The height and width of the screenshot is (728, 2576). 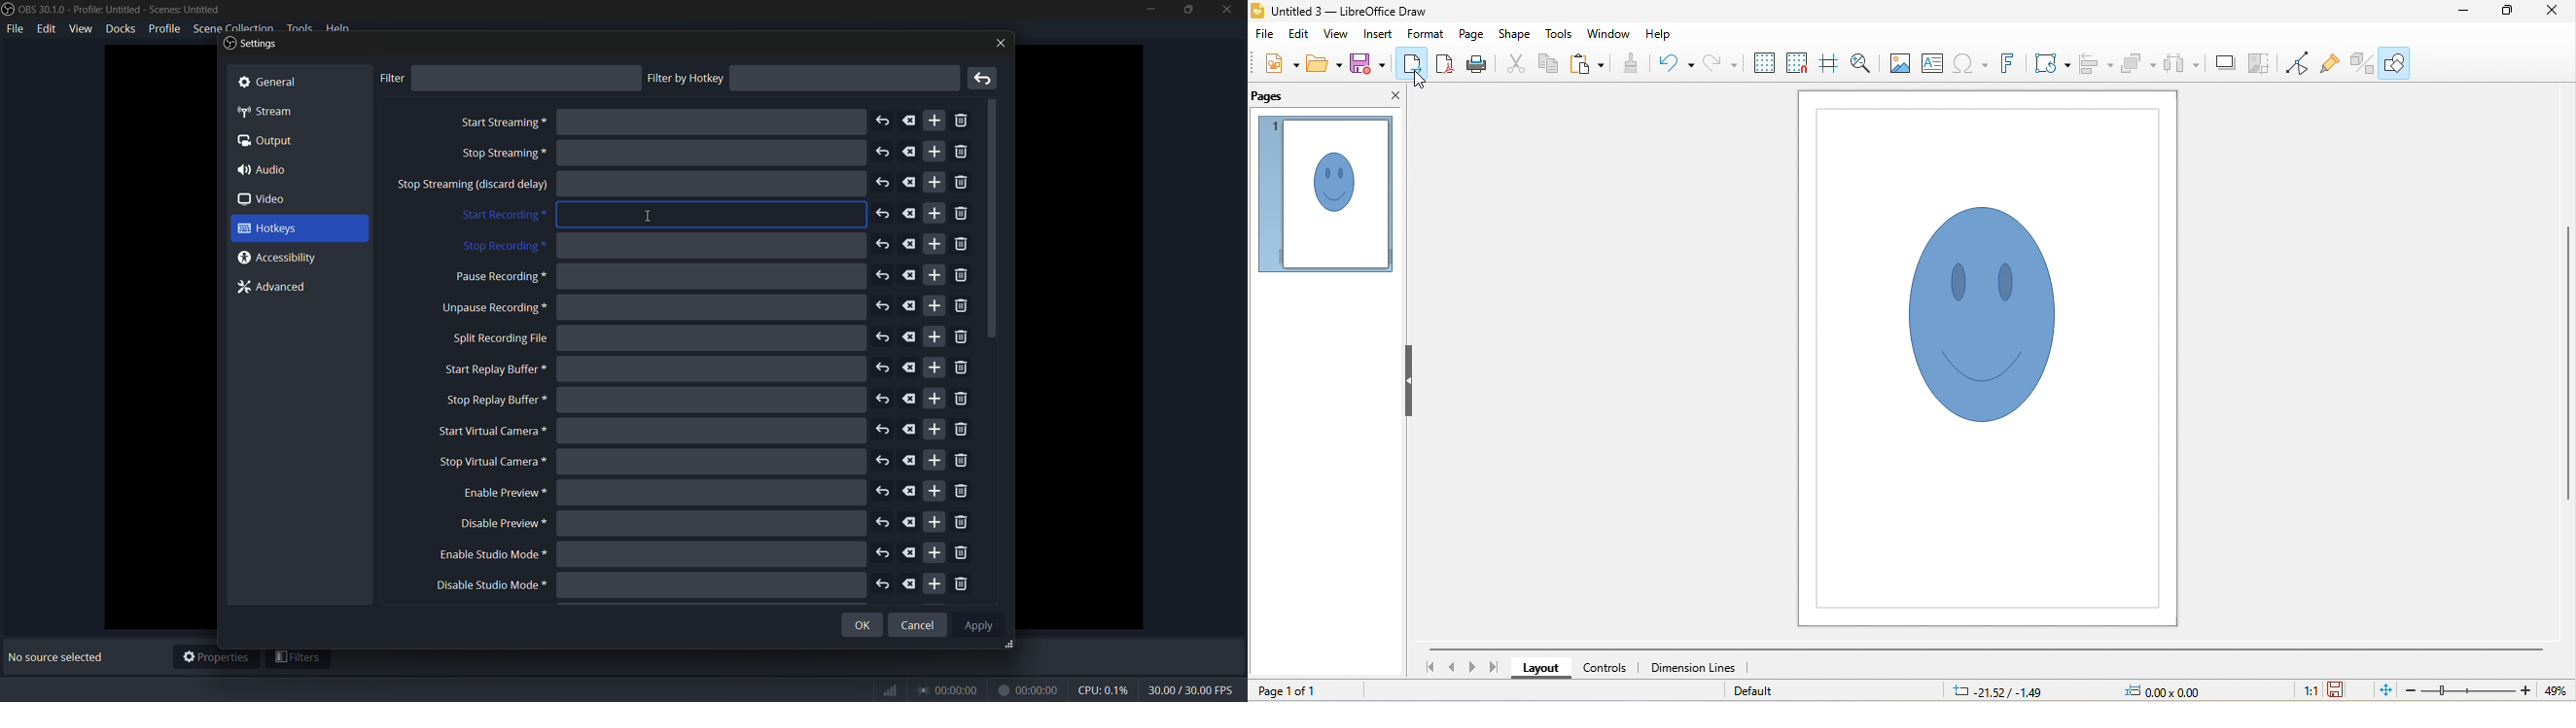 I want to click on smiley, so click(x=1982, y=309).